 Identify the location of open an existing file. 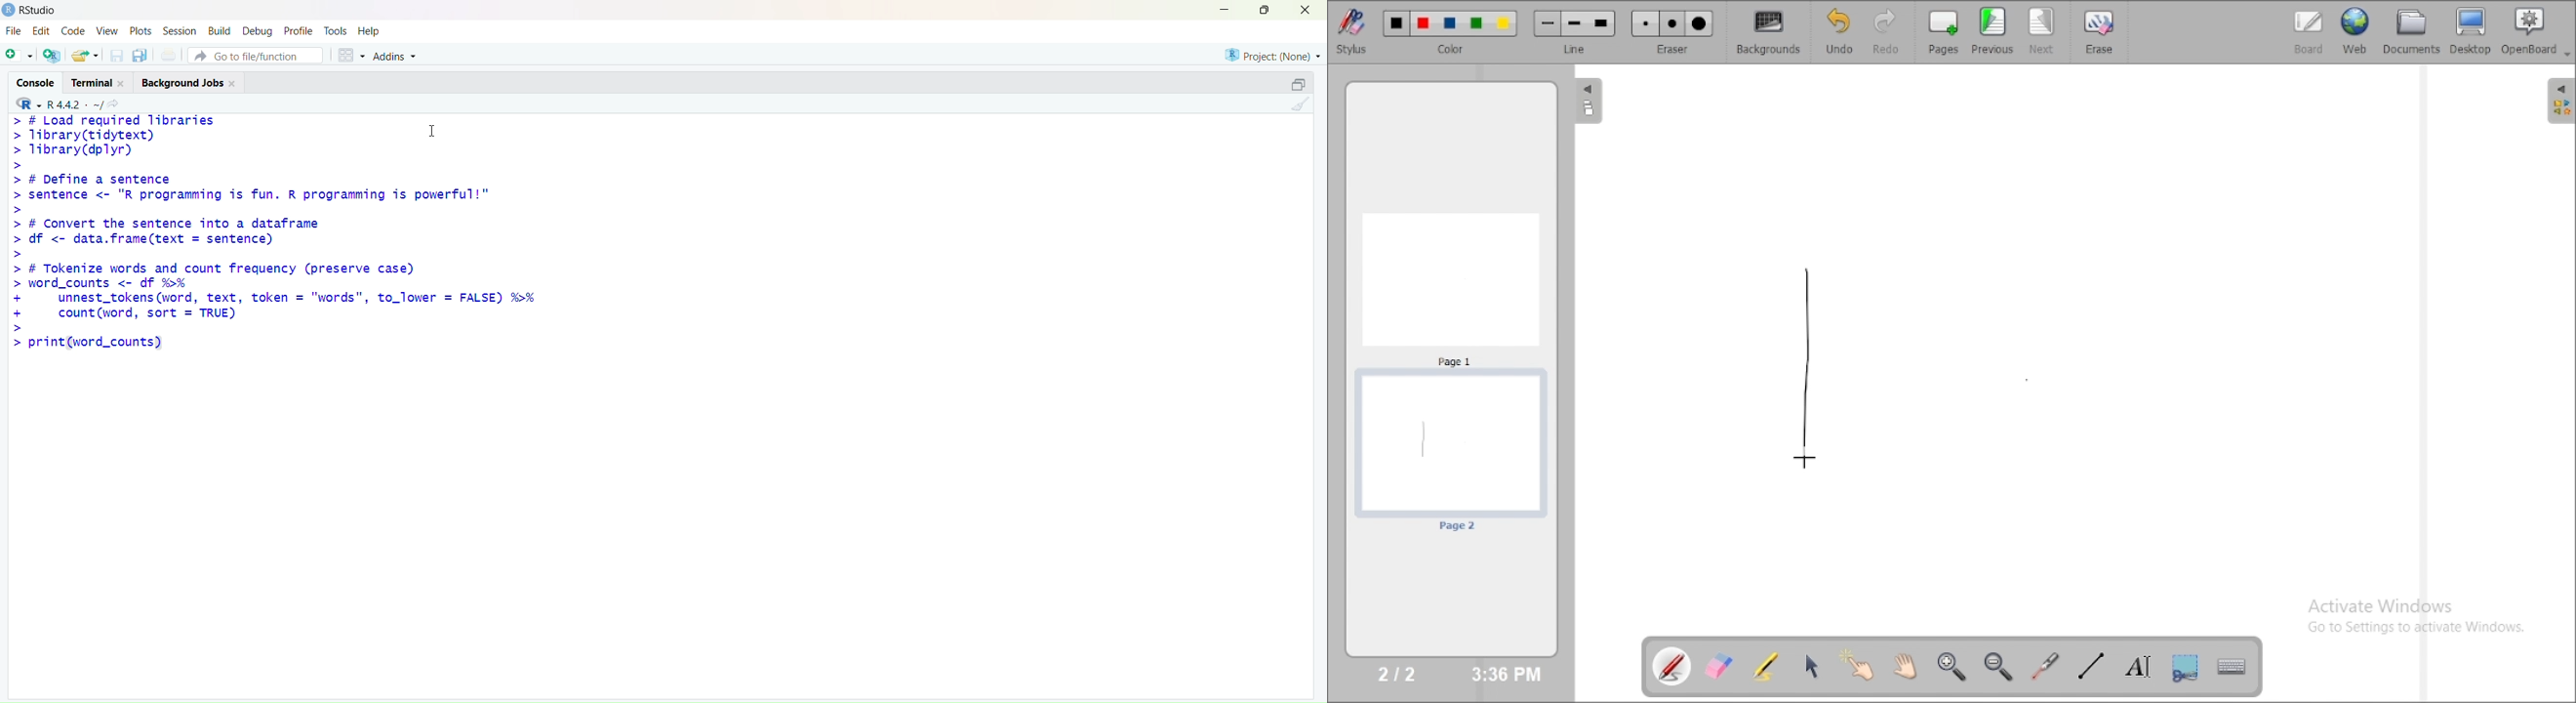
(86, 55).